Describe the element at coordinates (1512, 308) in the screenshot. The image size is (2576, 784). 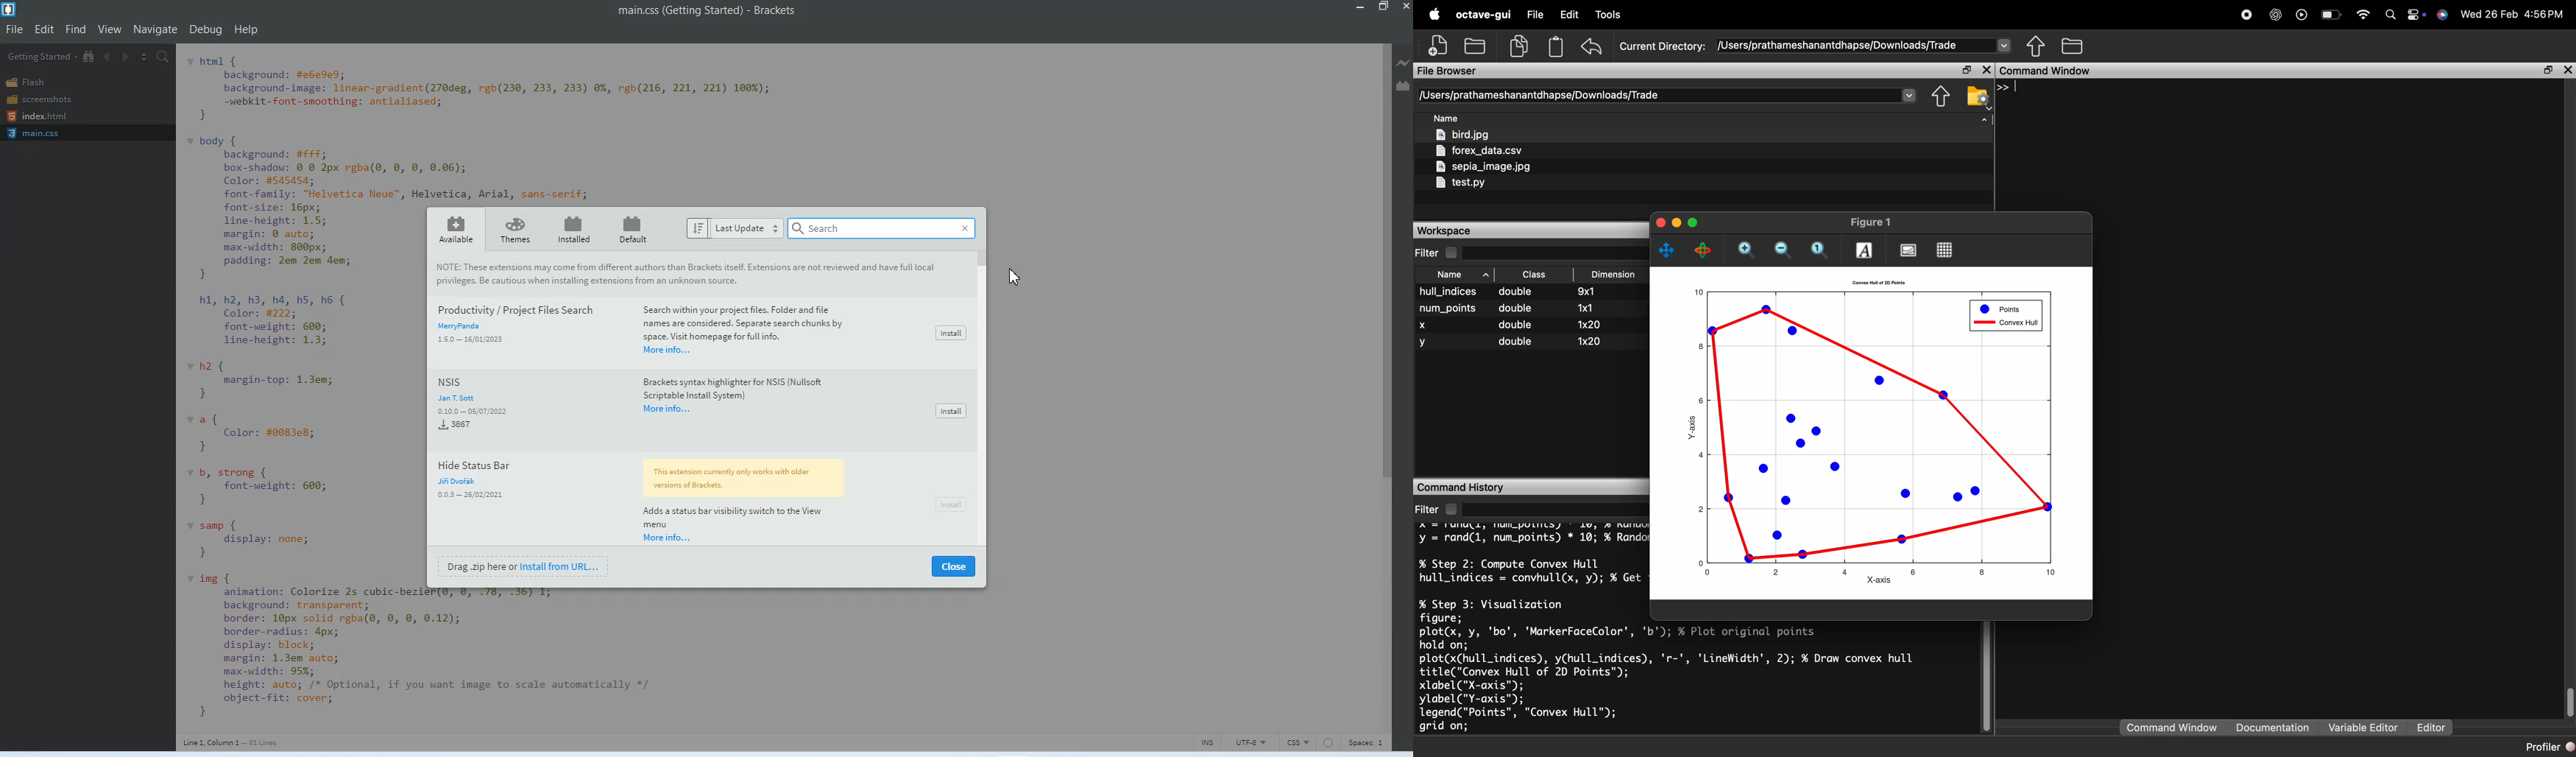
I see `num_points double 1x1` at that location.